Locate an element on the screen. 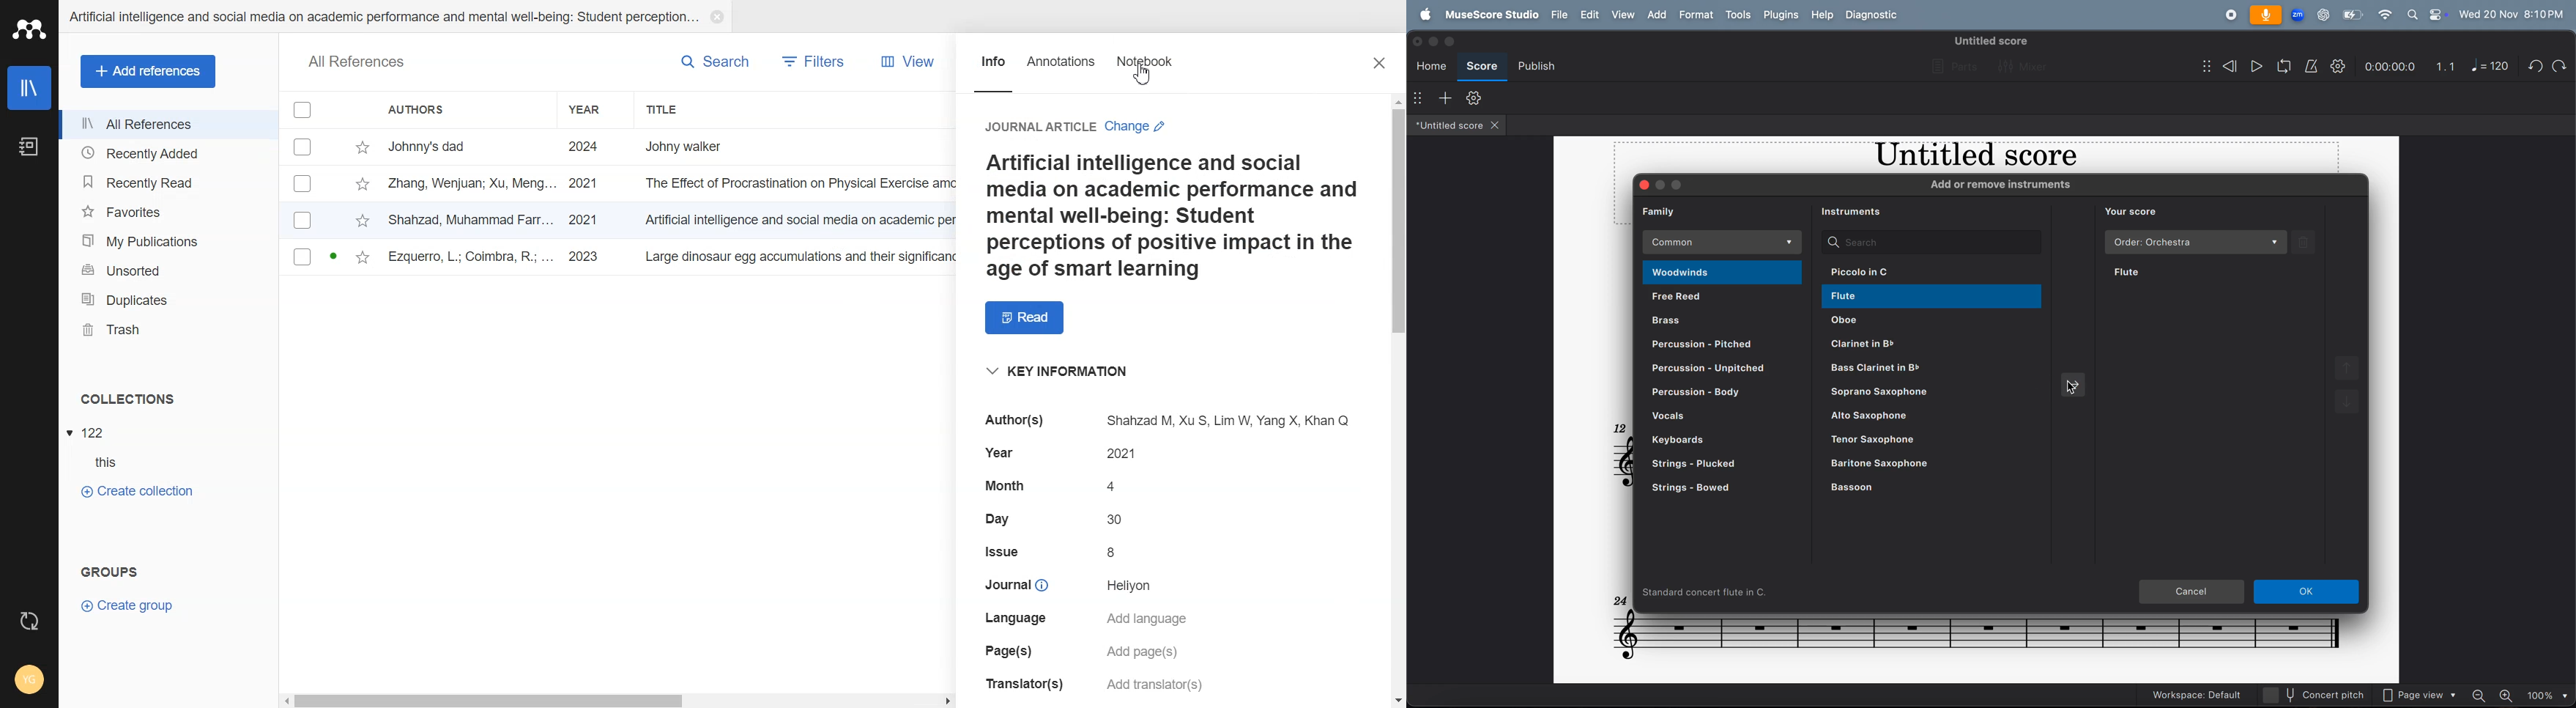 The image size is (2576, 728). Recently Added is located at coordinates (168, 152).